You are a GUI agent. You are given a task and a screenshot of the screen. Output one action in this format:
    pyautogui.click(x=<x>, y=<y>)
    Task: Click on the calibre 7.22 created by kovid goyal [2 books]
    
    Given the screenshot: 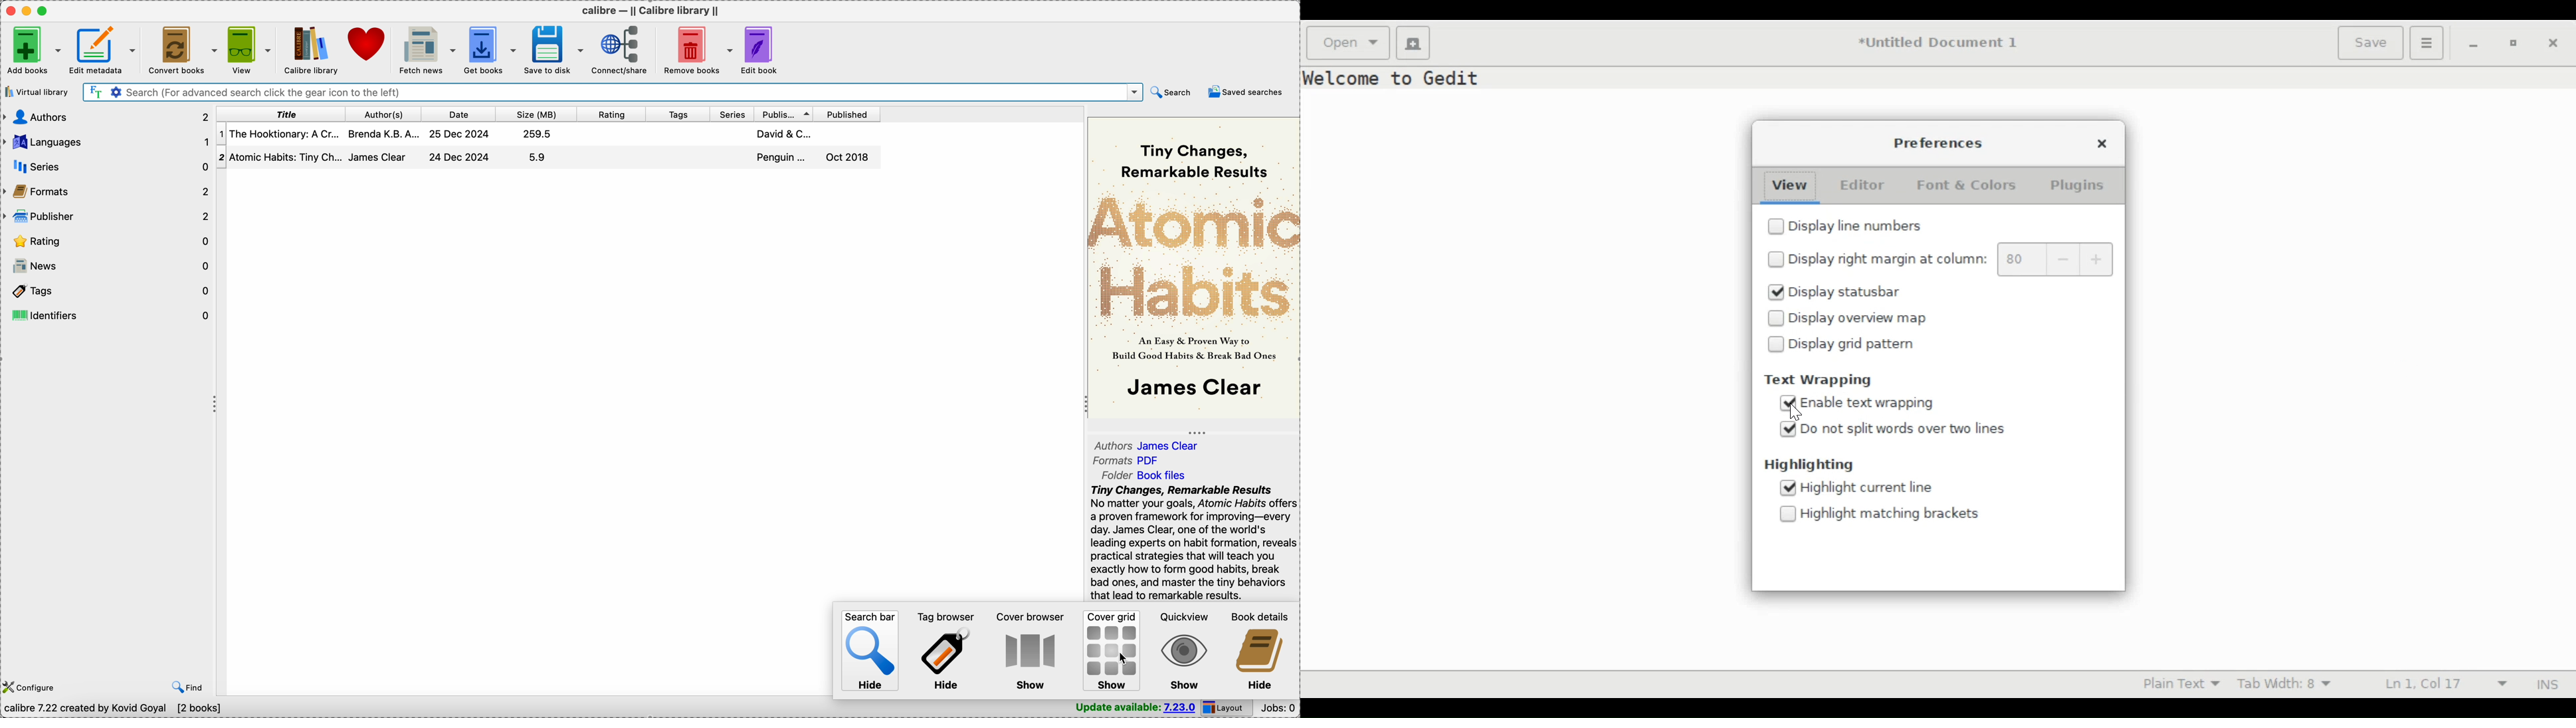 What is the action you would take?
    pyautogui.click(x=115, y=710)
    